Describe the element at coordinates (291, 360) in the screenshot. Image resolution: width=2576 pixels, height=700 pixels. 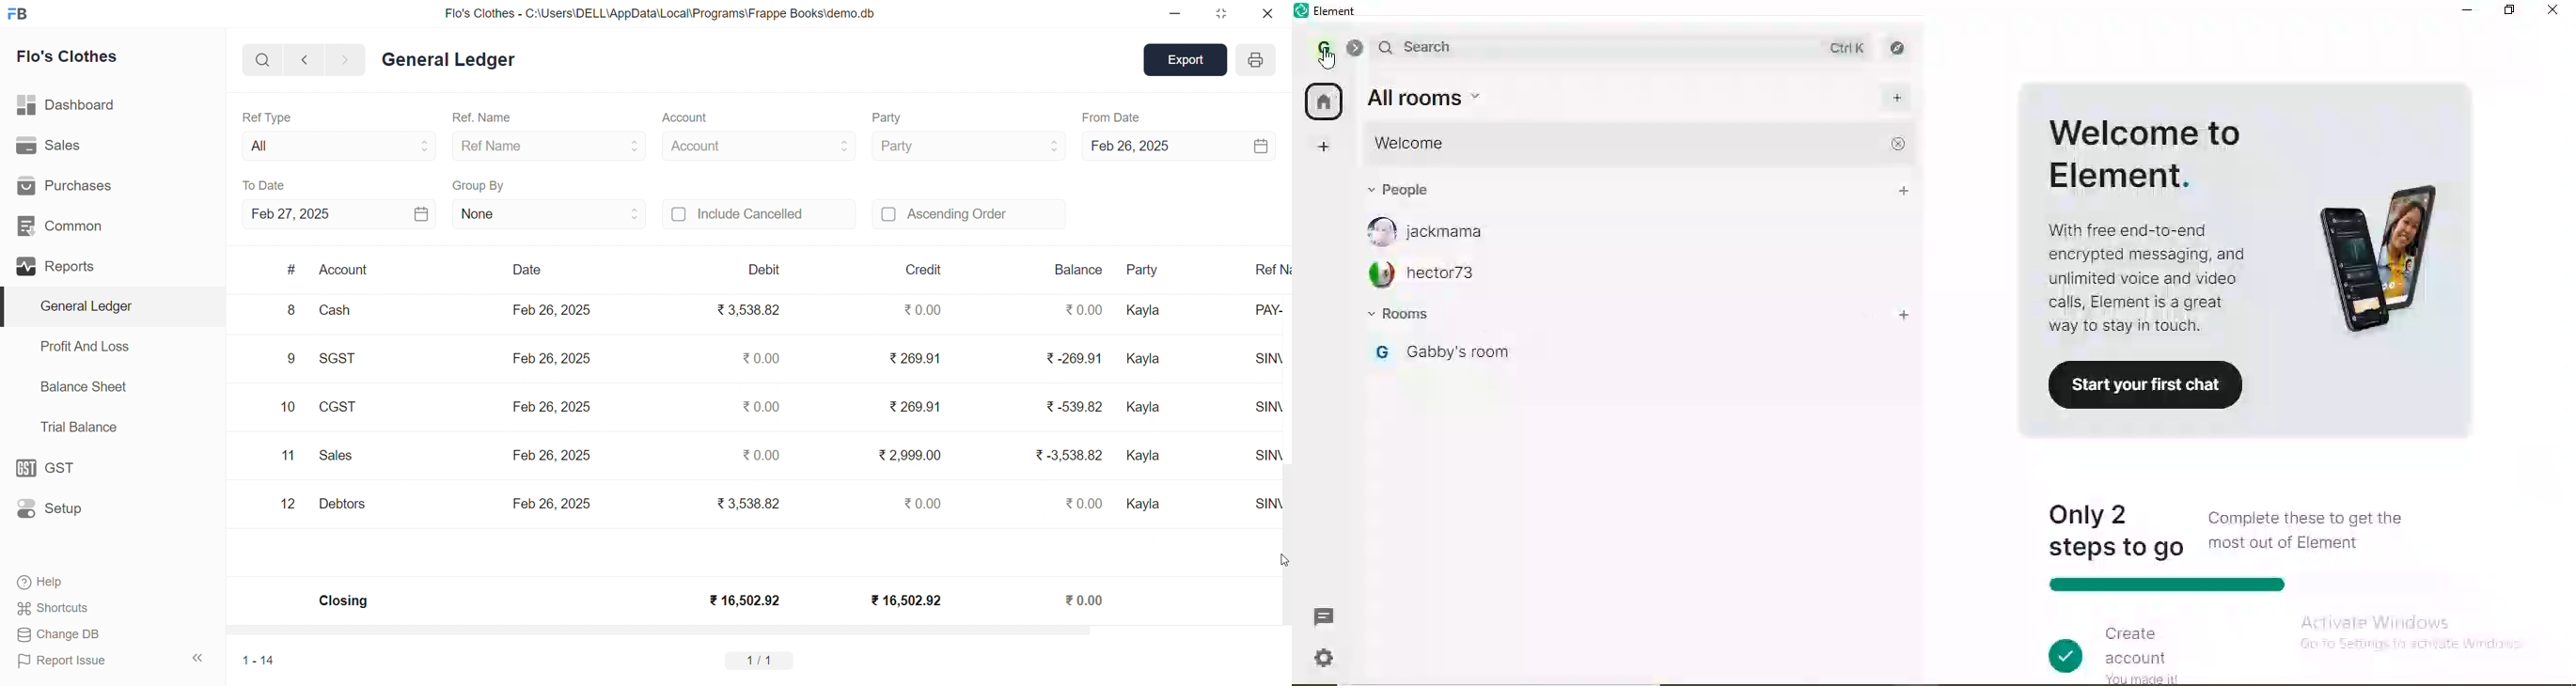
I see `9` at that location.